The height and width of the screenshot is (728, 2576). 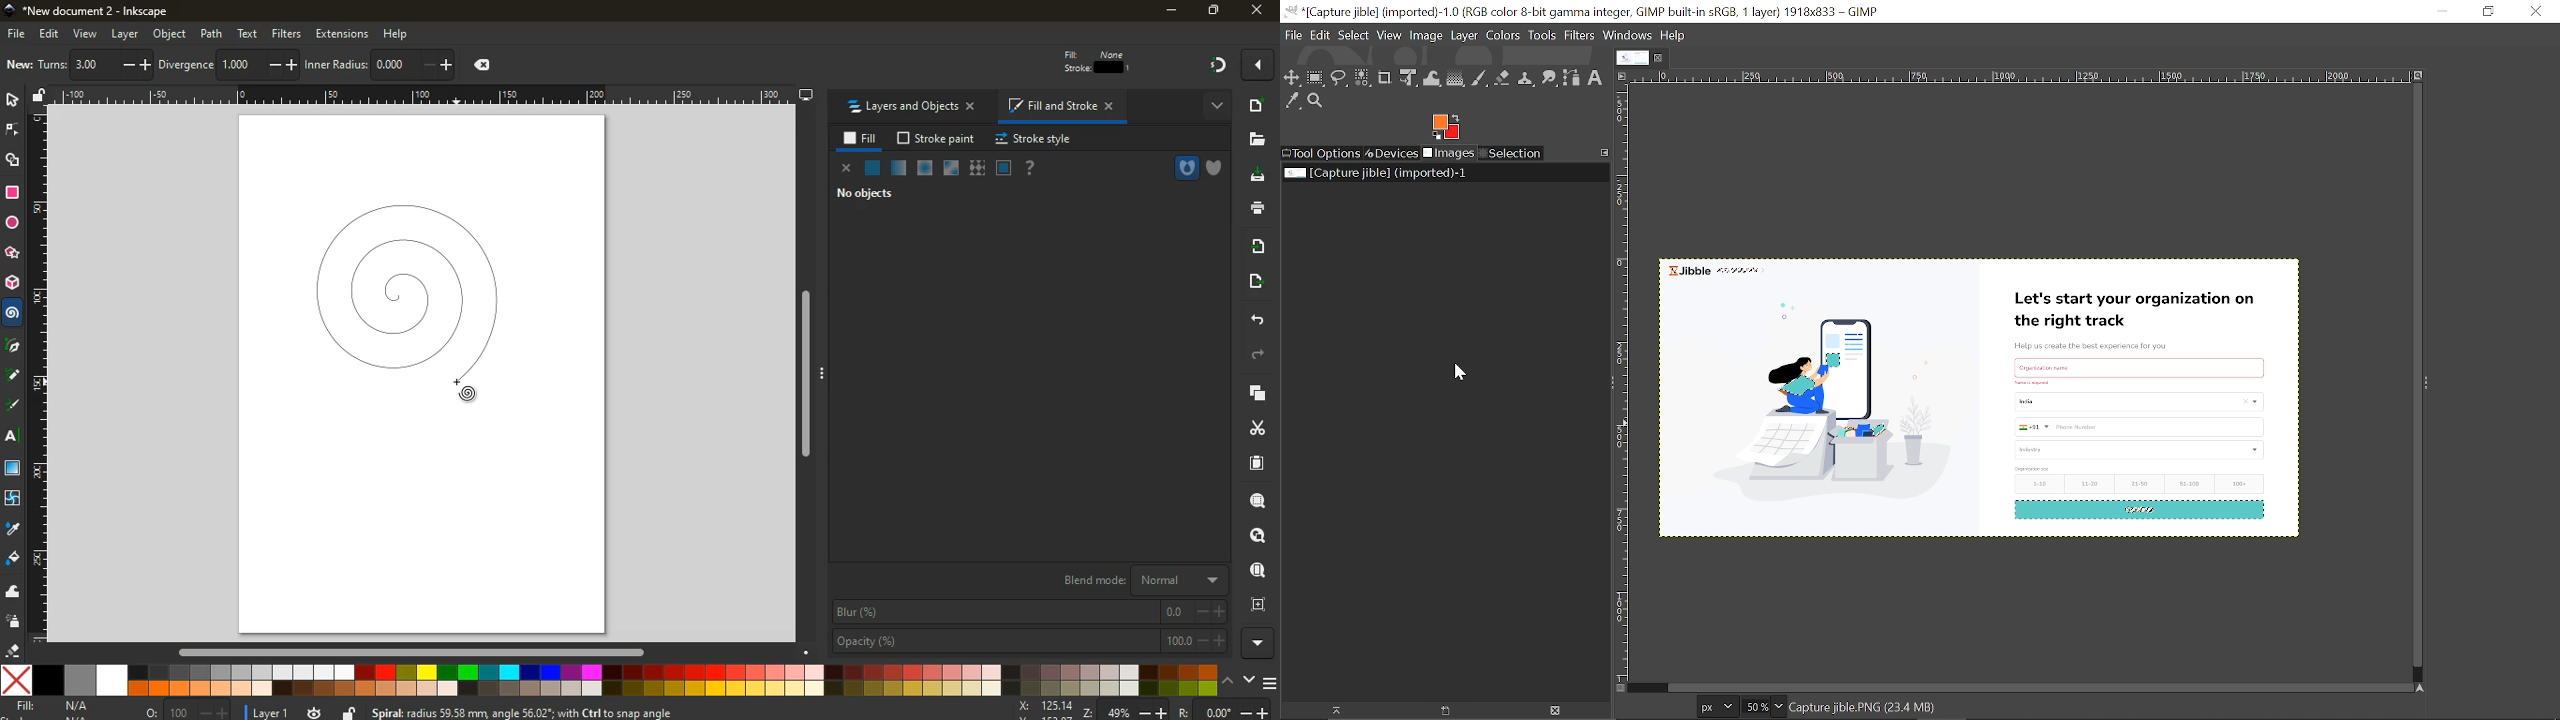 I want to click on spray, so click(x=12, y=623).